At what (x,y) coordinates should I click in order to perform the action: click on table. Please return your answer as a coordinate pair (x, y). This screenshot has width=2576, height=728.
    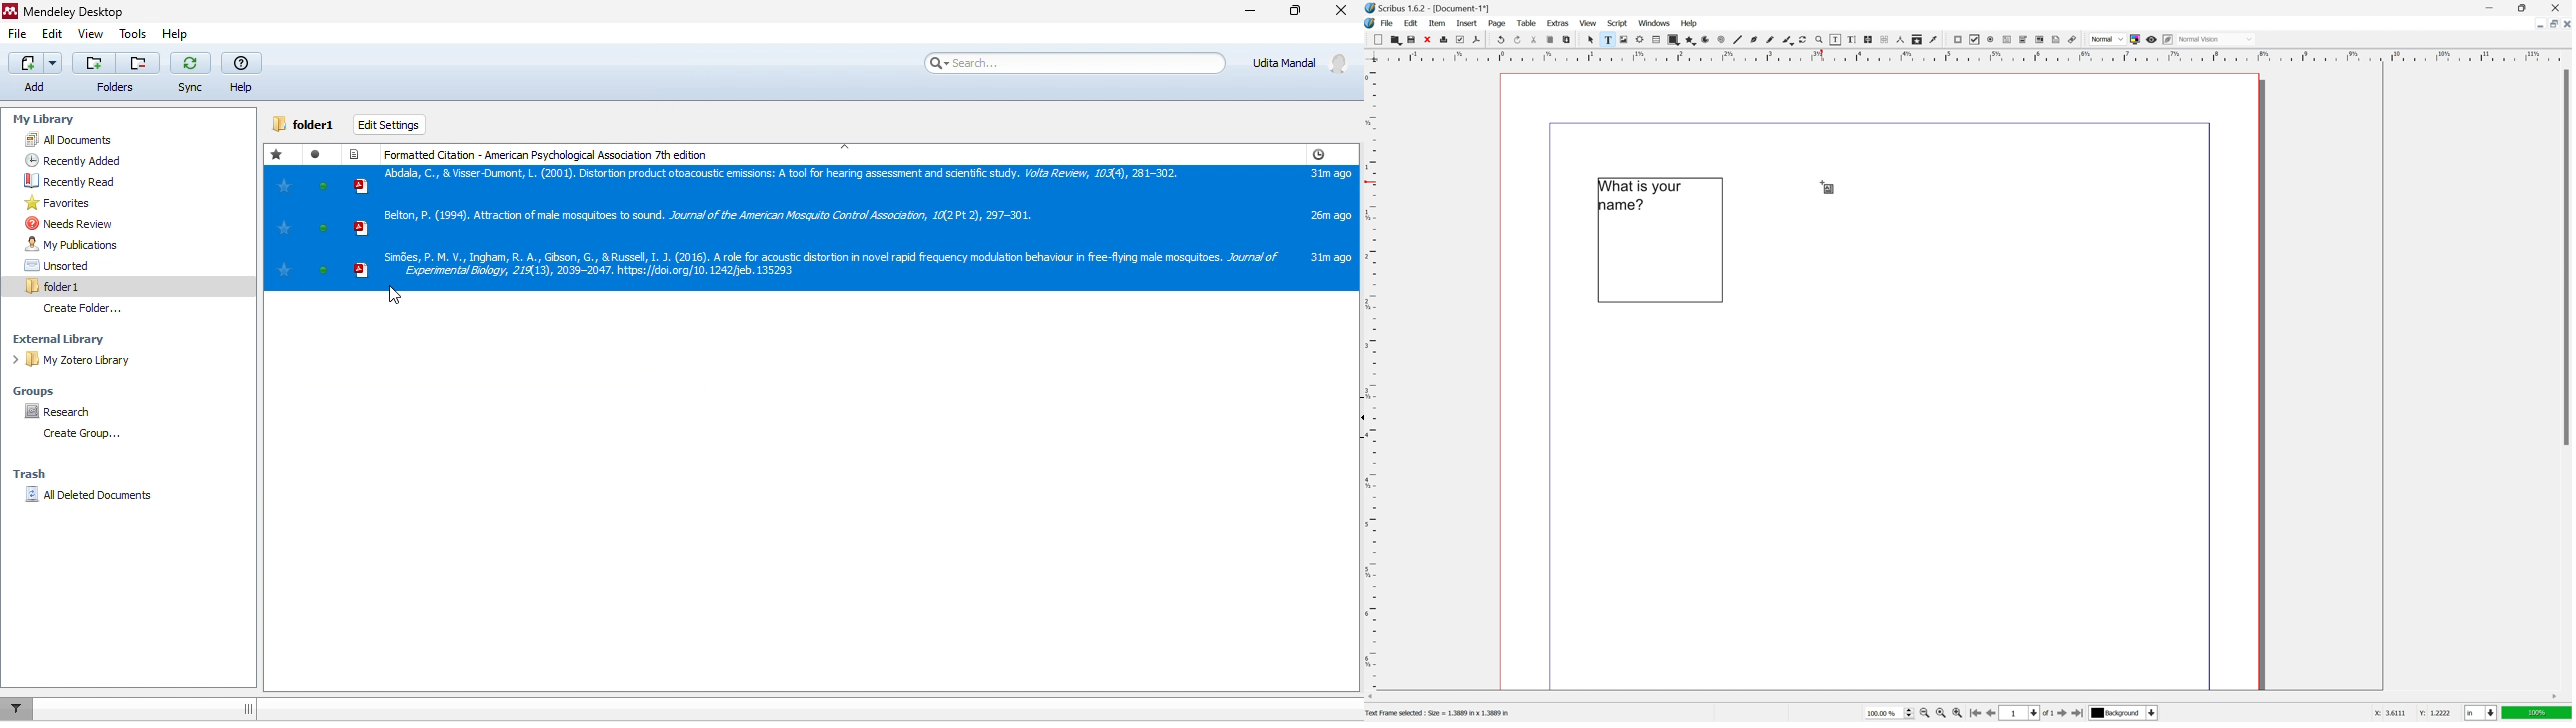
    Looking at the image, I should click on (1656, 40).